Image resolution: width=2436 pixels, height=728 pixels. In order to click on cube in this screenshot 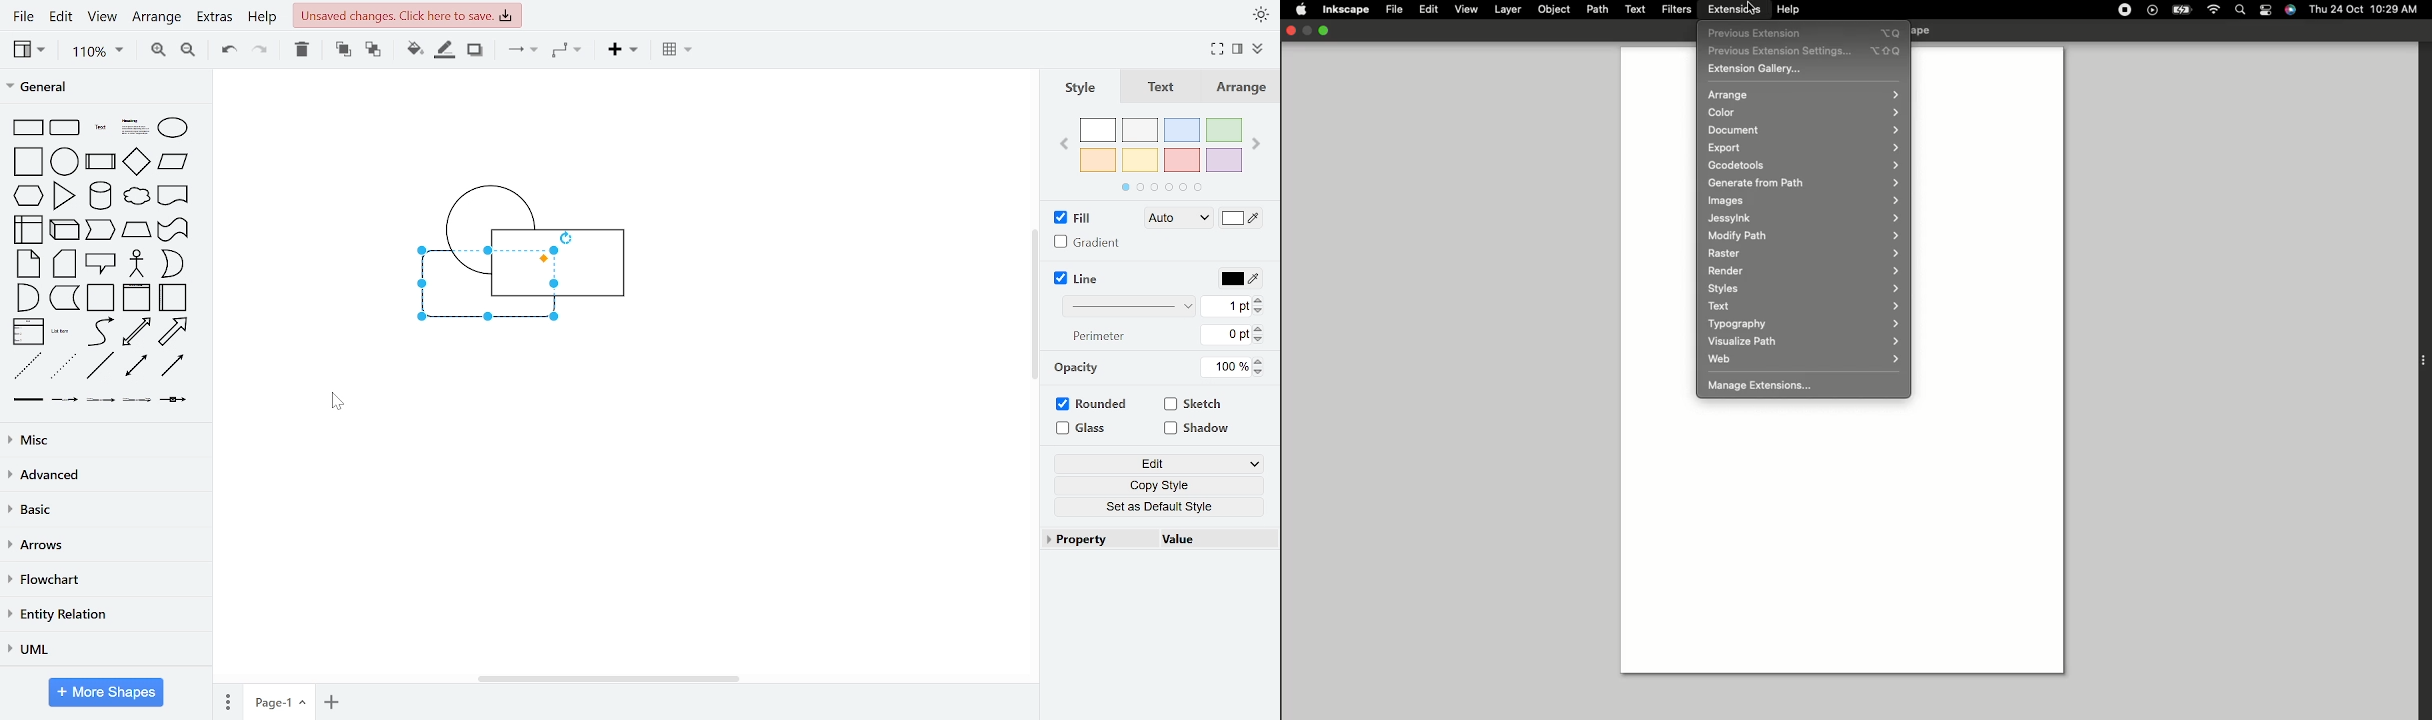, I will do `click(66, 231)`.